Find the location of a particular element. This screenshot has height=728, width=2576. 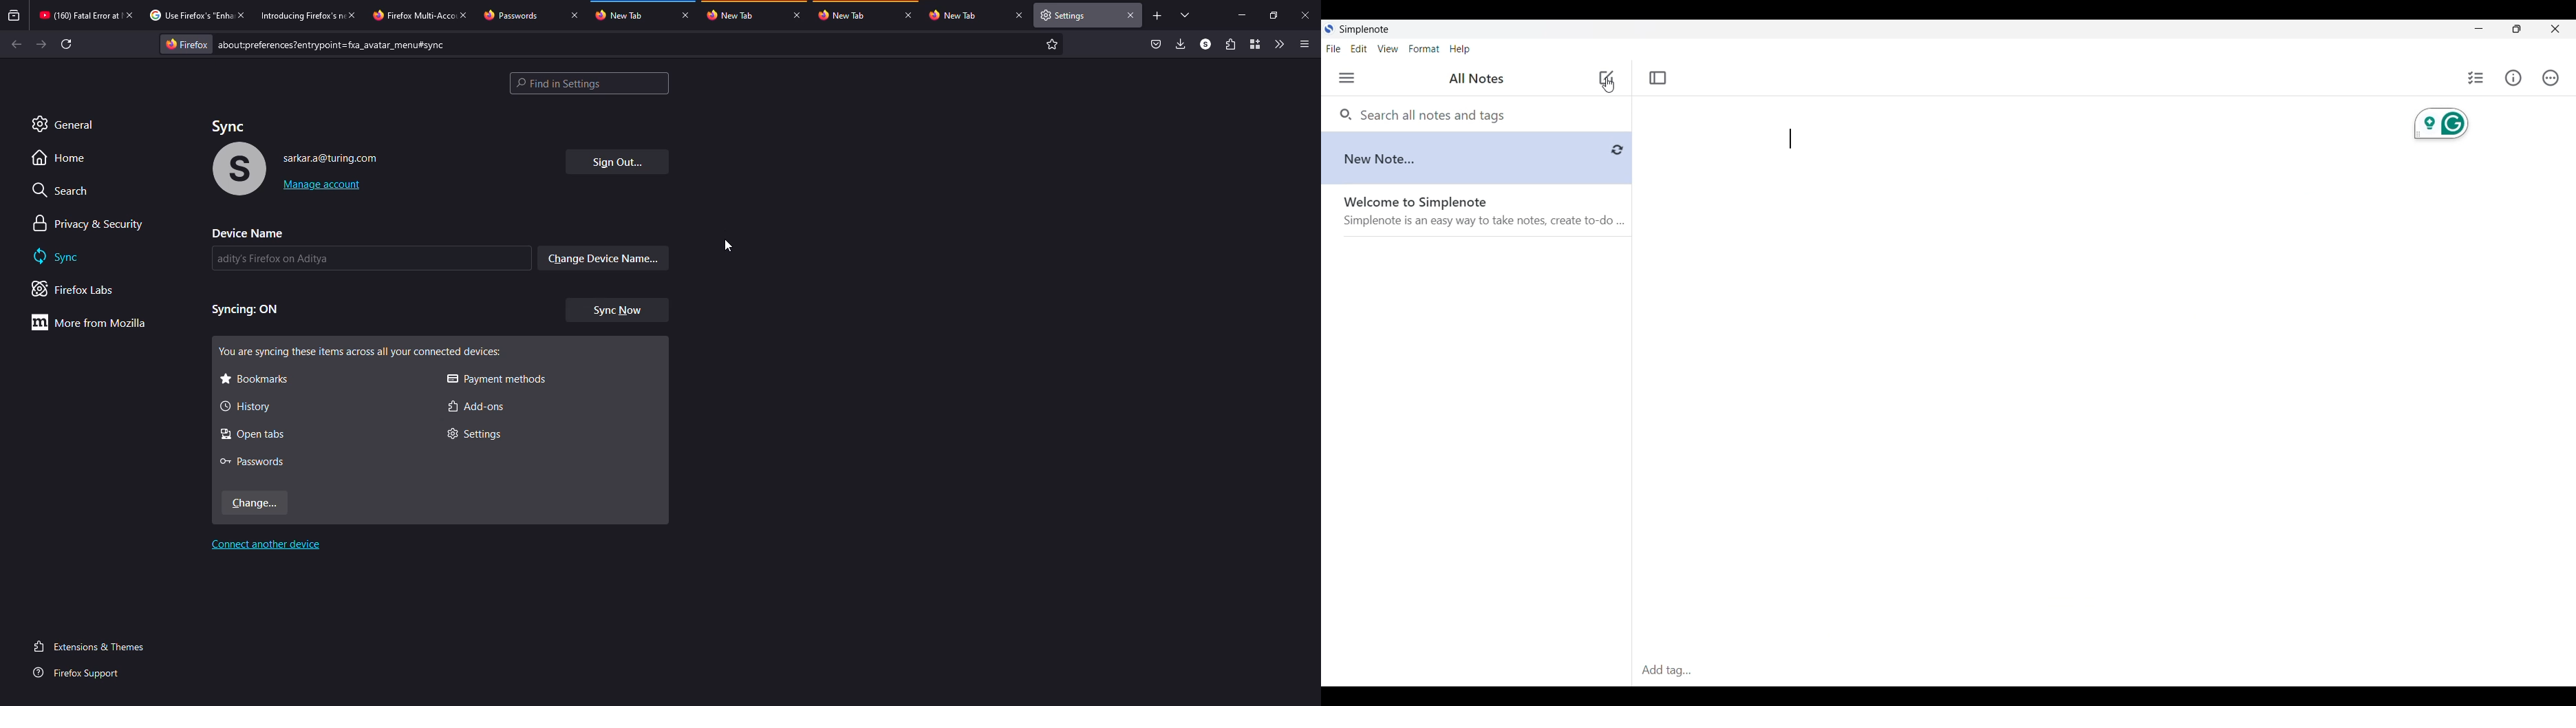

extensions & themes is located at coordinates (89, 646).